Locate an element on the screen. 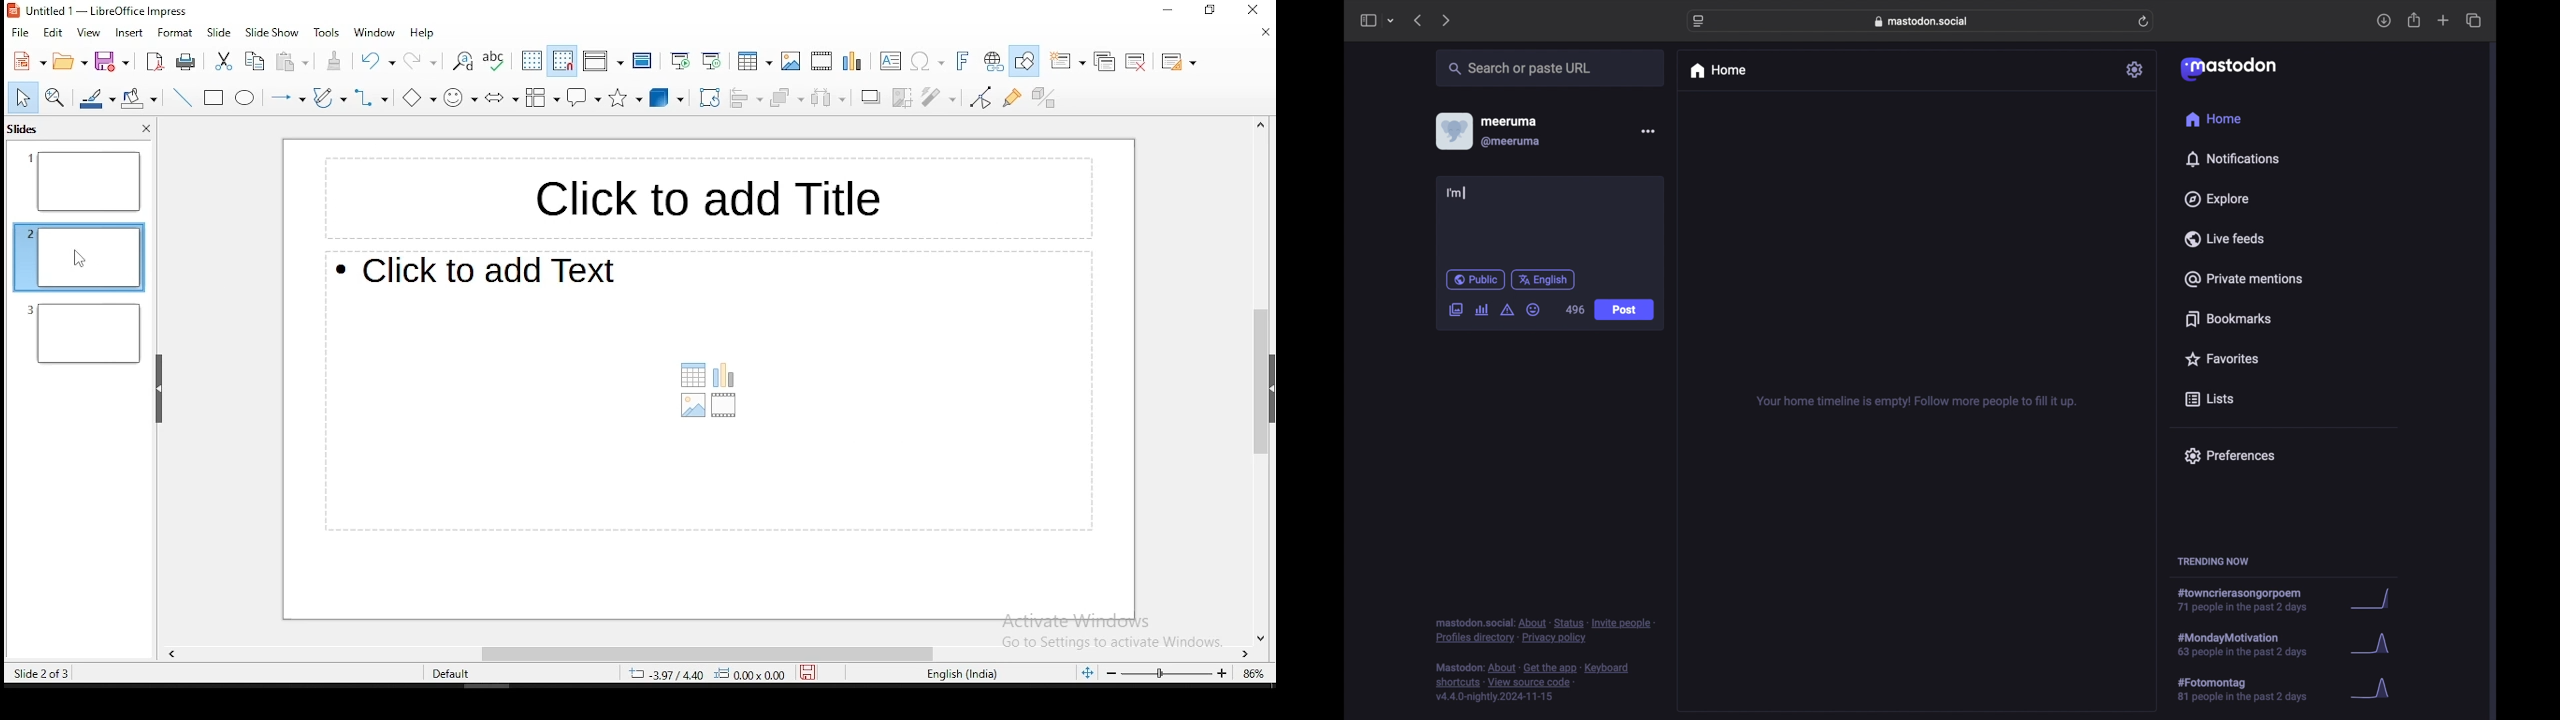  flowchart is located at coordinates (540, 99).